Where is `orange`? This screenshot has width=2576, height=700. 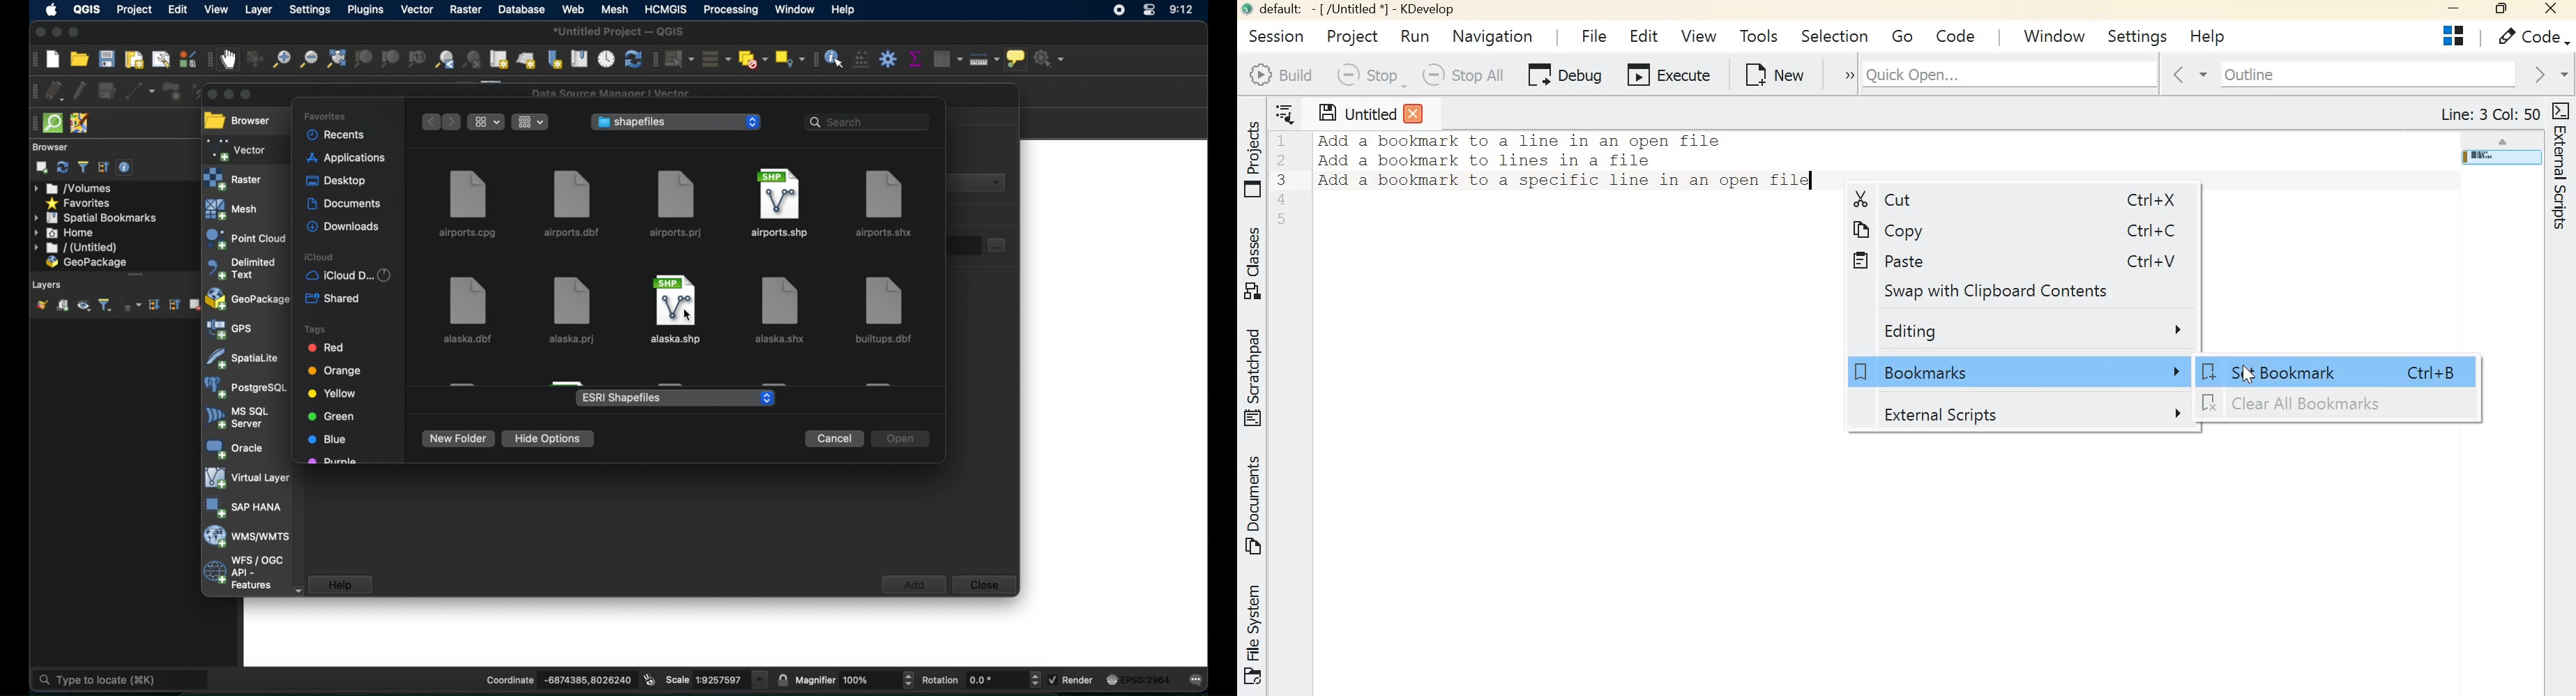 orange is located at coordinates (336, 371).